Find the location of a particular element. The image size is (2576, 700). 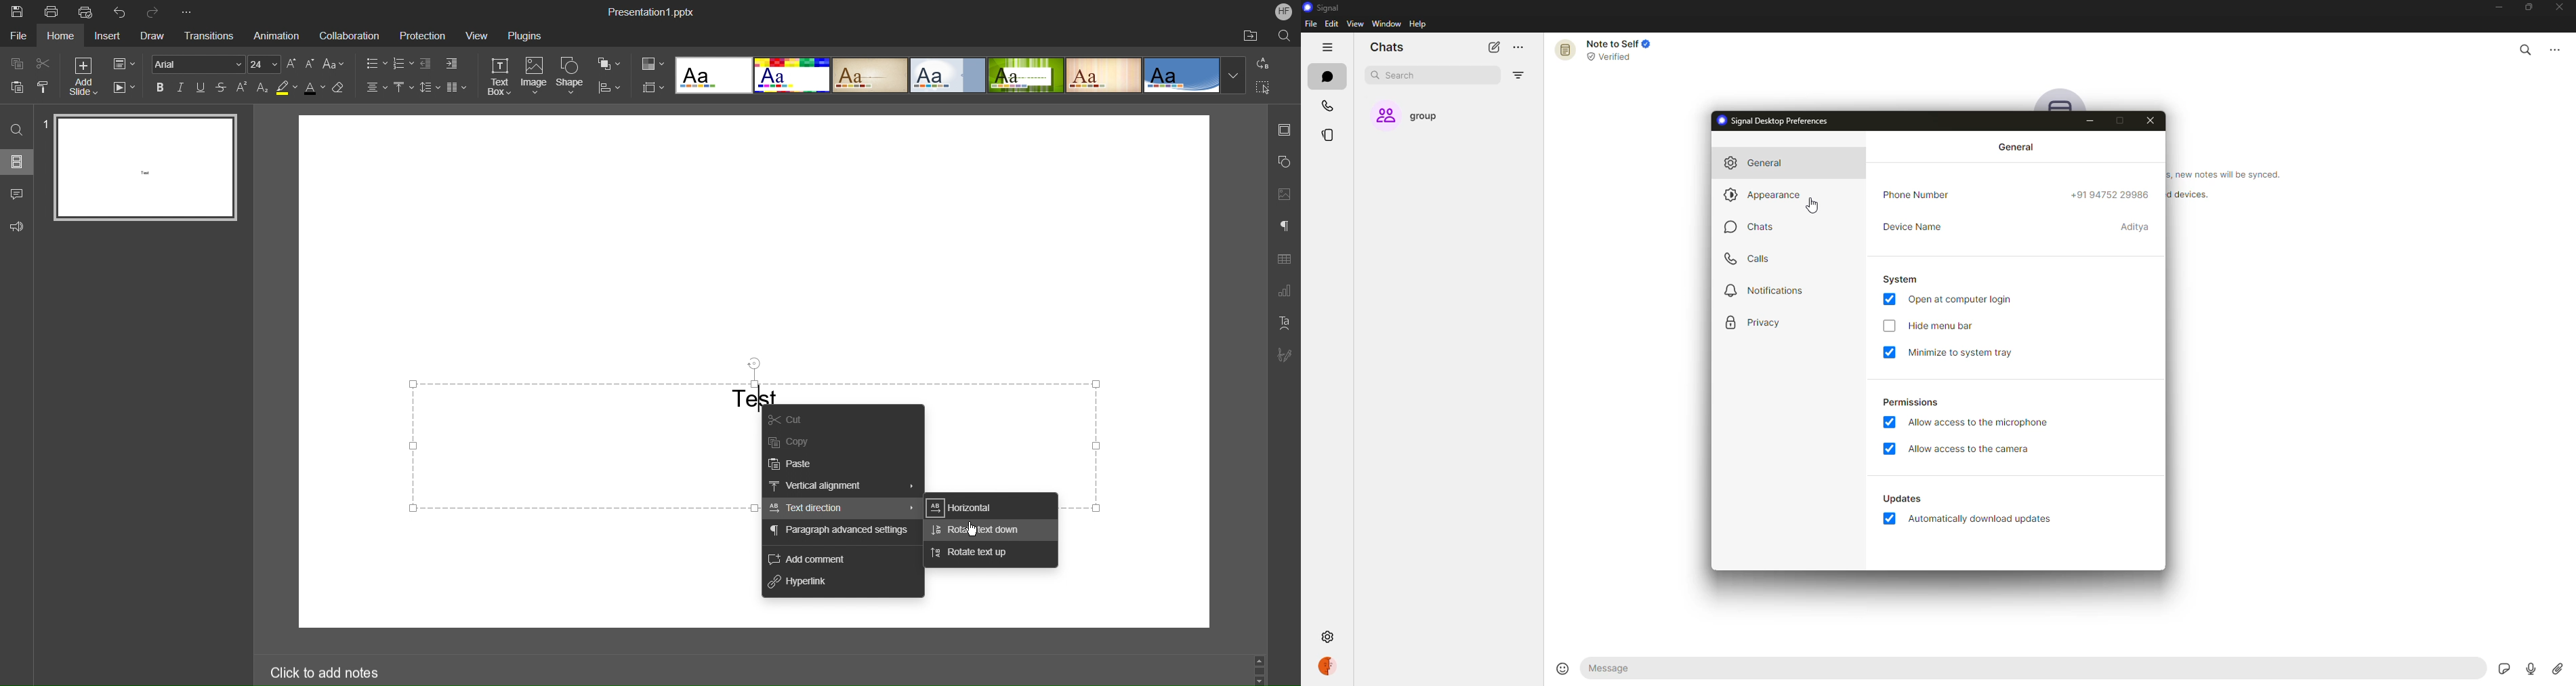

Numbered List is located at coordinates (402, 64).